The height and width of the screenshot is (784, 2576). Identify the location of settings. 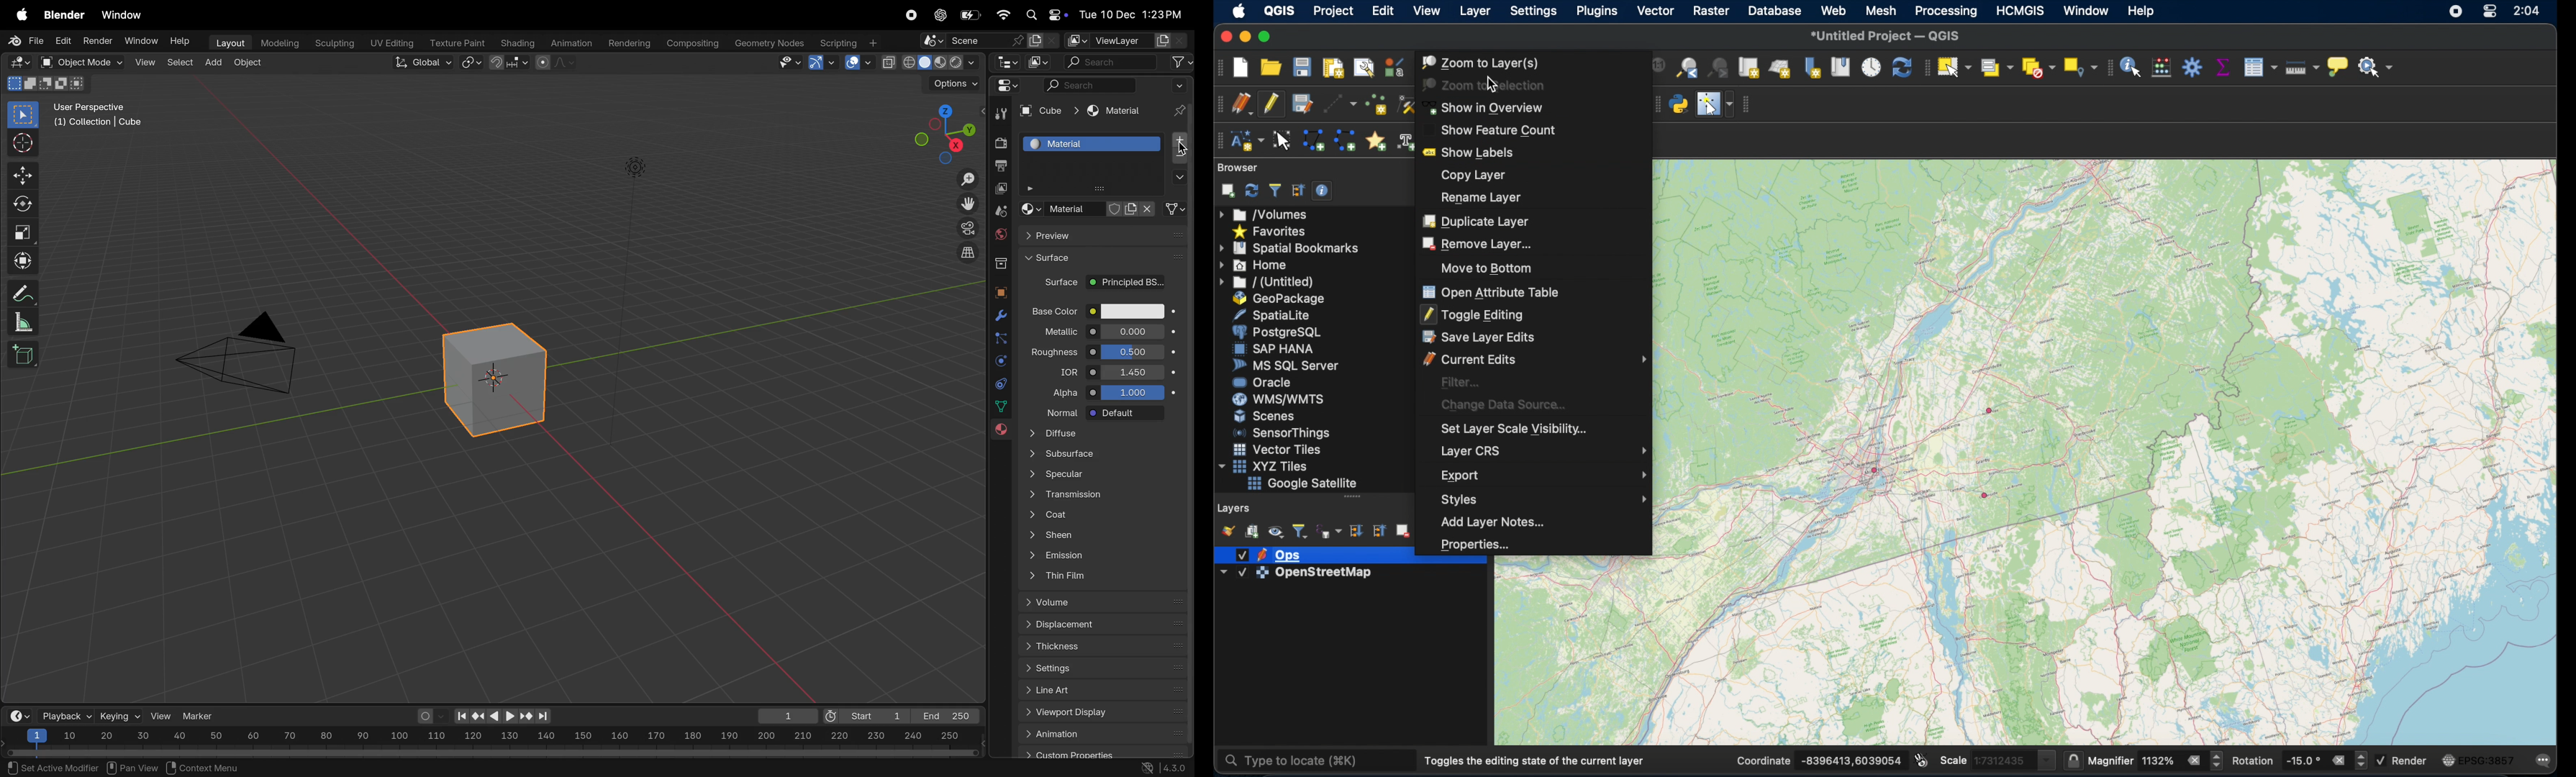
(1535, 12).